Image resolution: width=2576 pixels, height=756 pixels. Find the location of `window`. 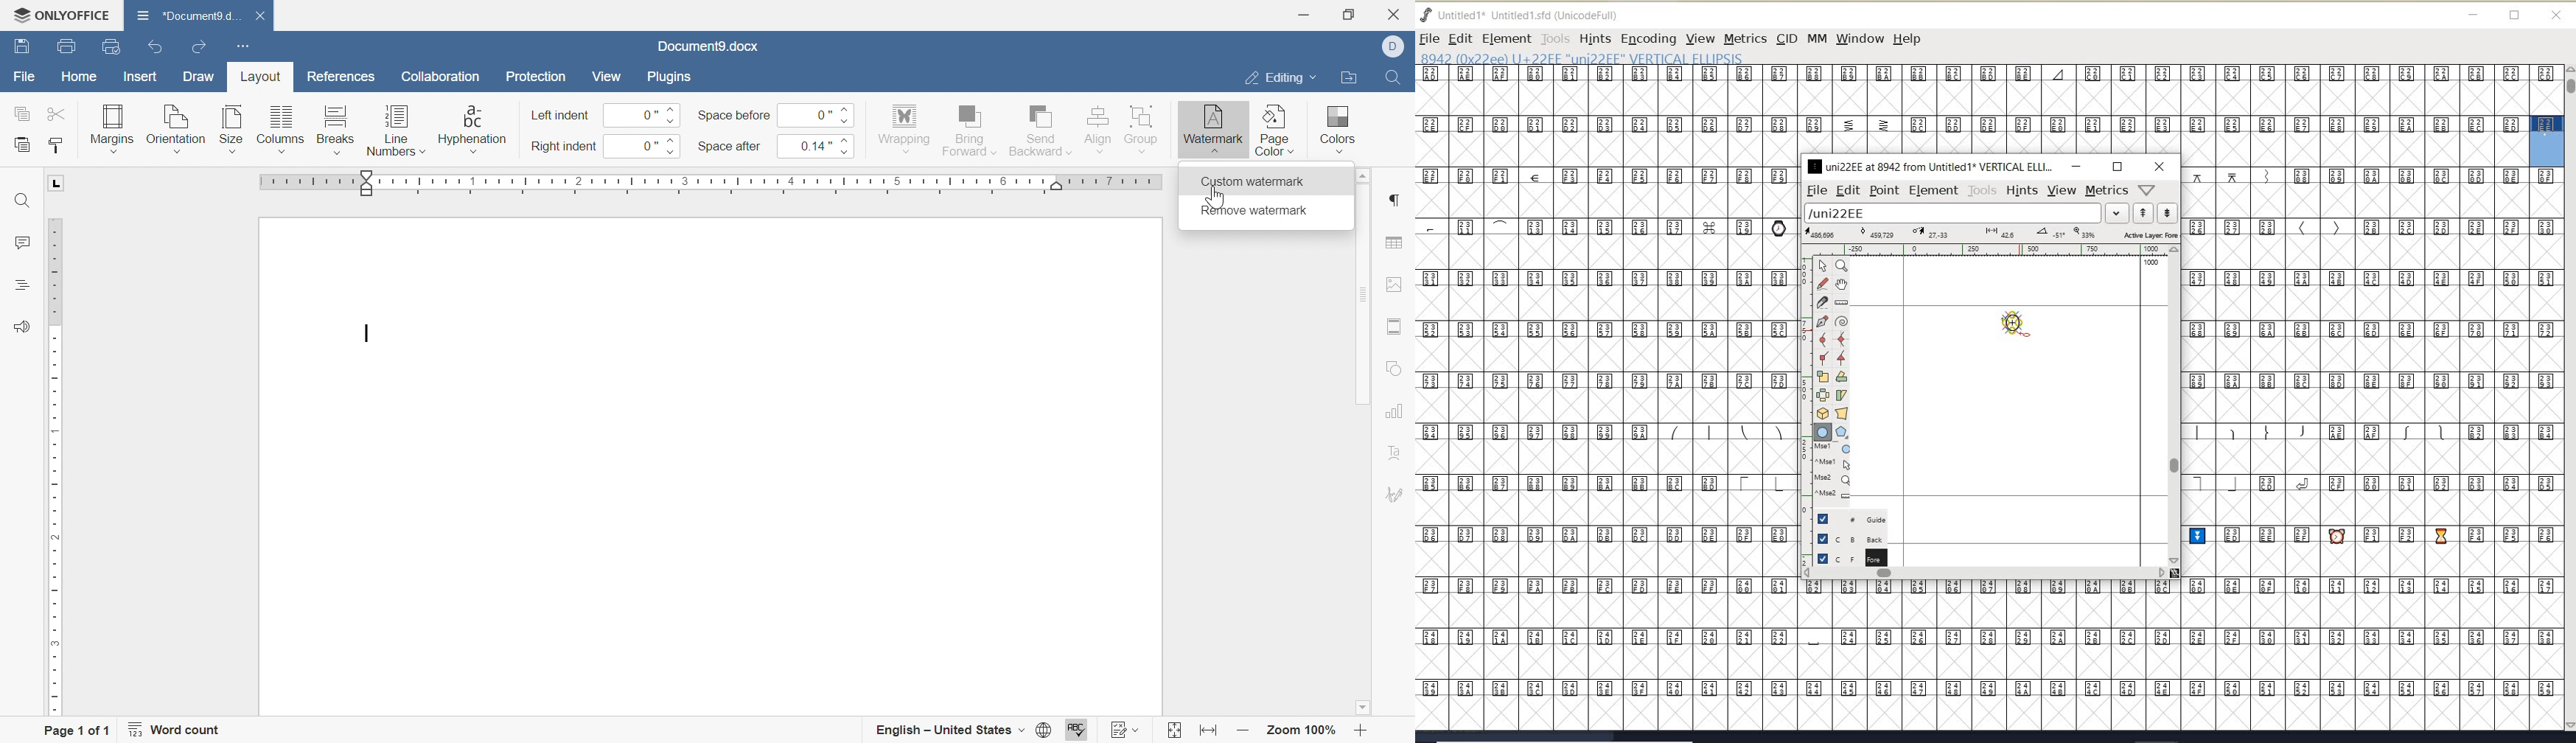

window is located at coordinates (1859, 38).